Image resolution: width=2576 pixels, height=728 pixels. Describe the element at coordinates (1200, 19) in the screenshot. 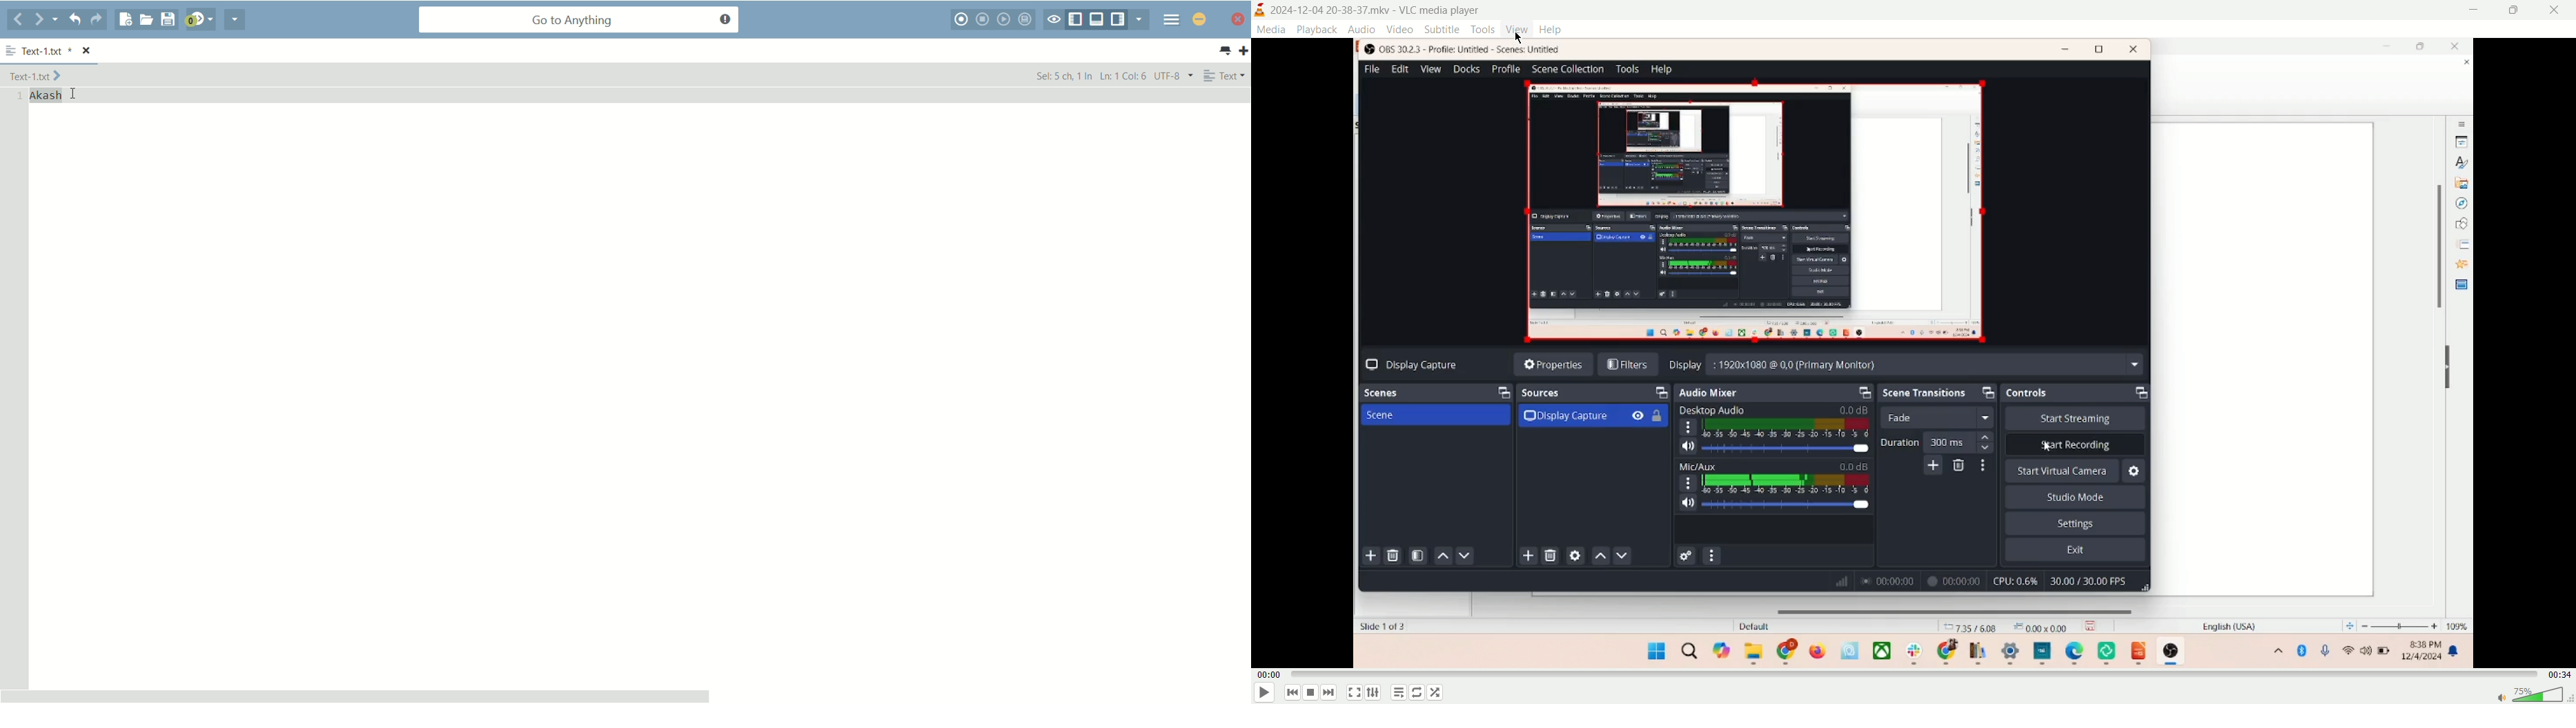

I see `minimize` at that location.